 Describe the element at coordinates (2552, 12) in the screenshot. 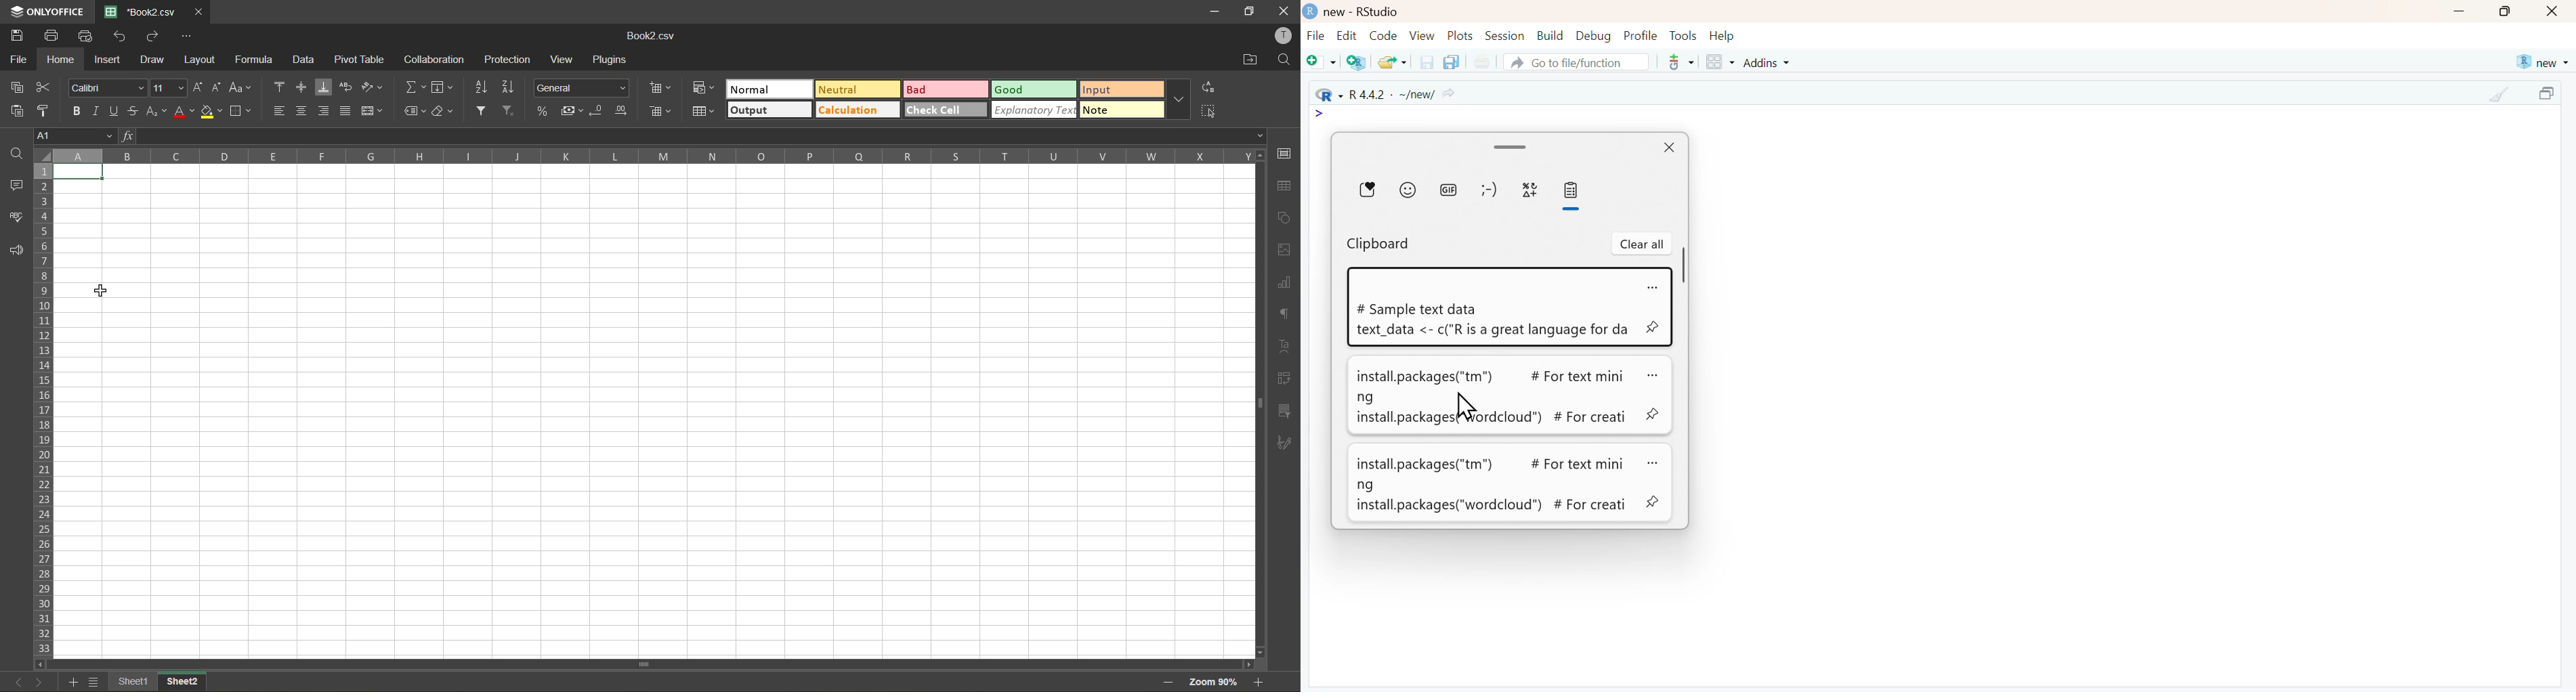

I see `close` at that location.